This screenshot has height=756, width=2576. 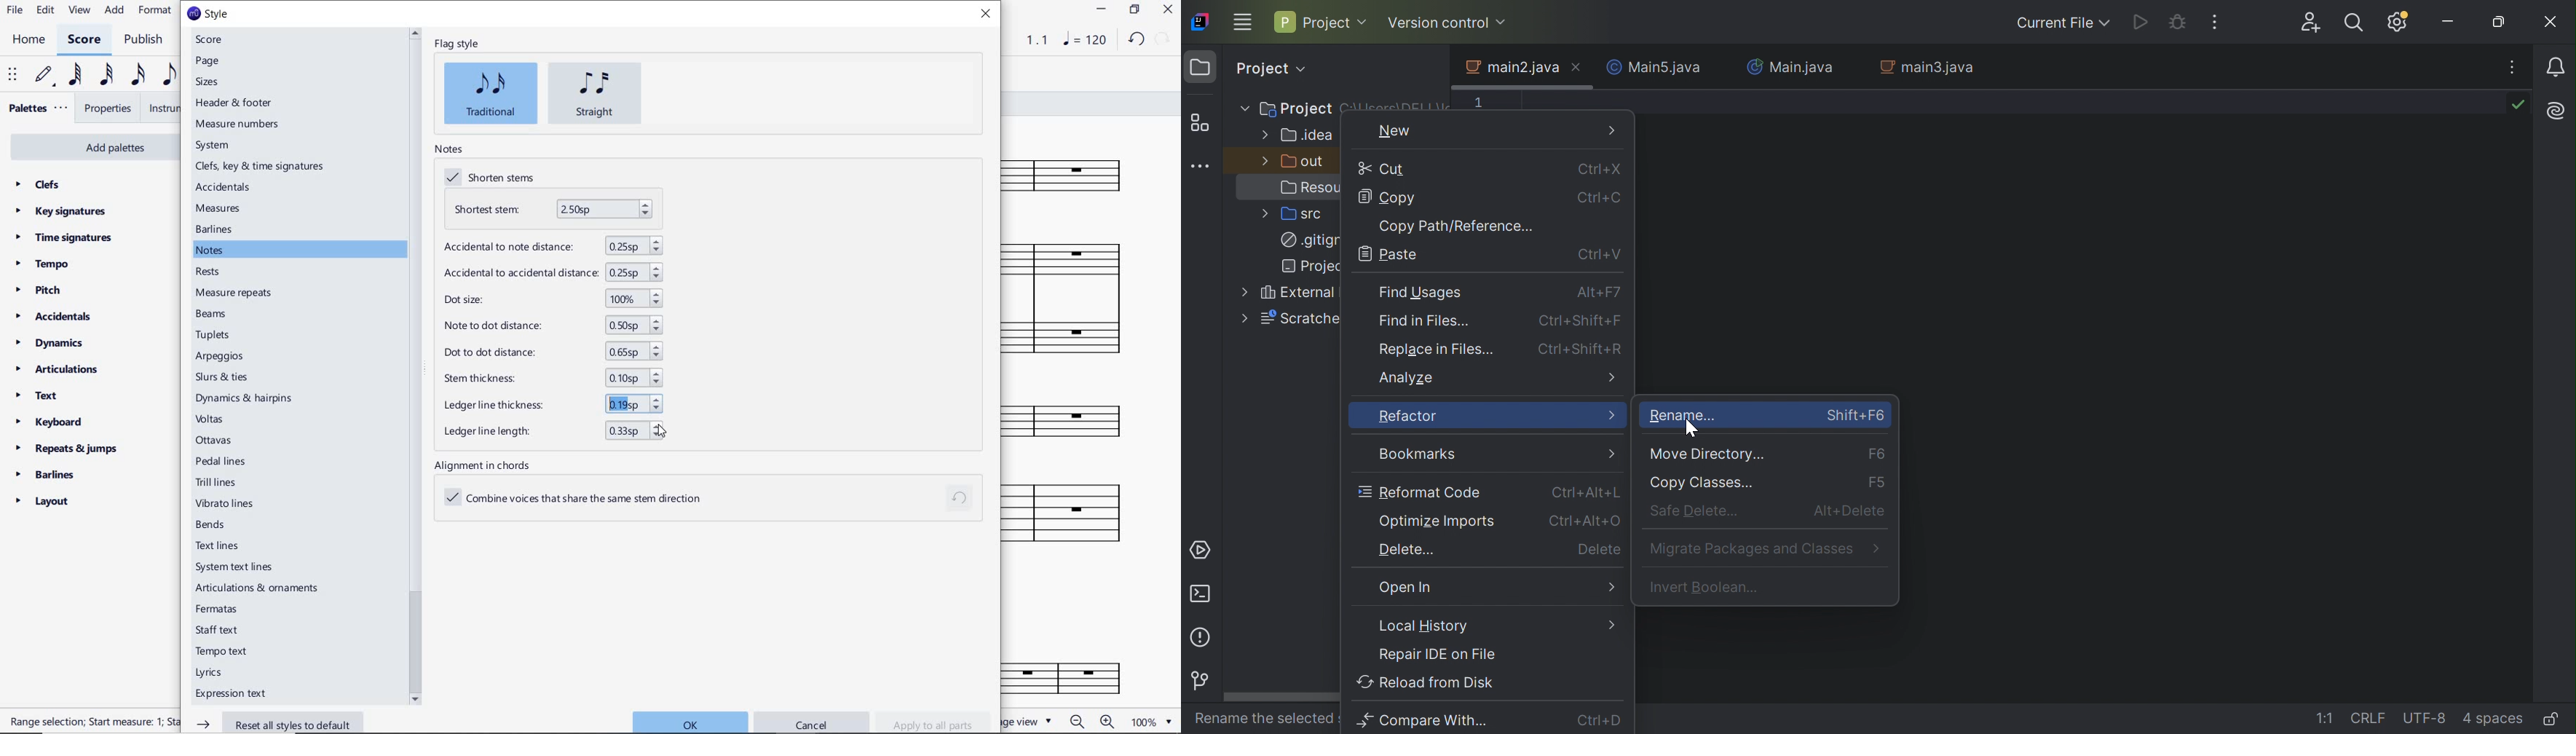 I want to click on shortest stem, so click(x=553, y=210).